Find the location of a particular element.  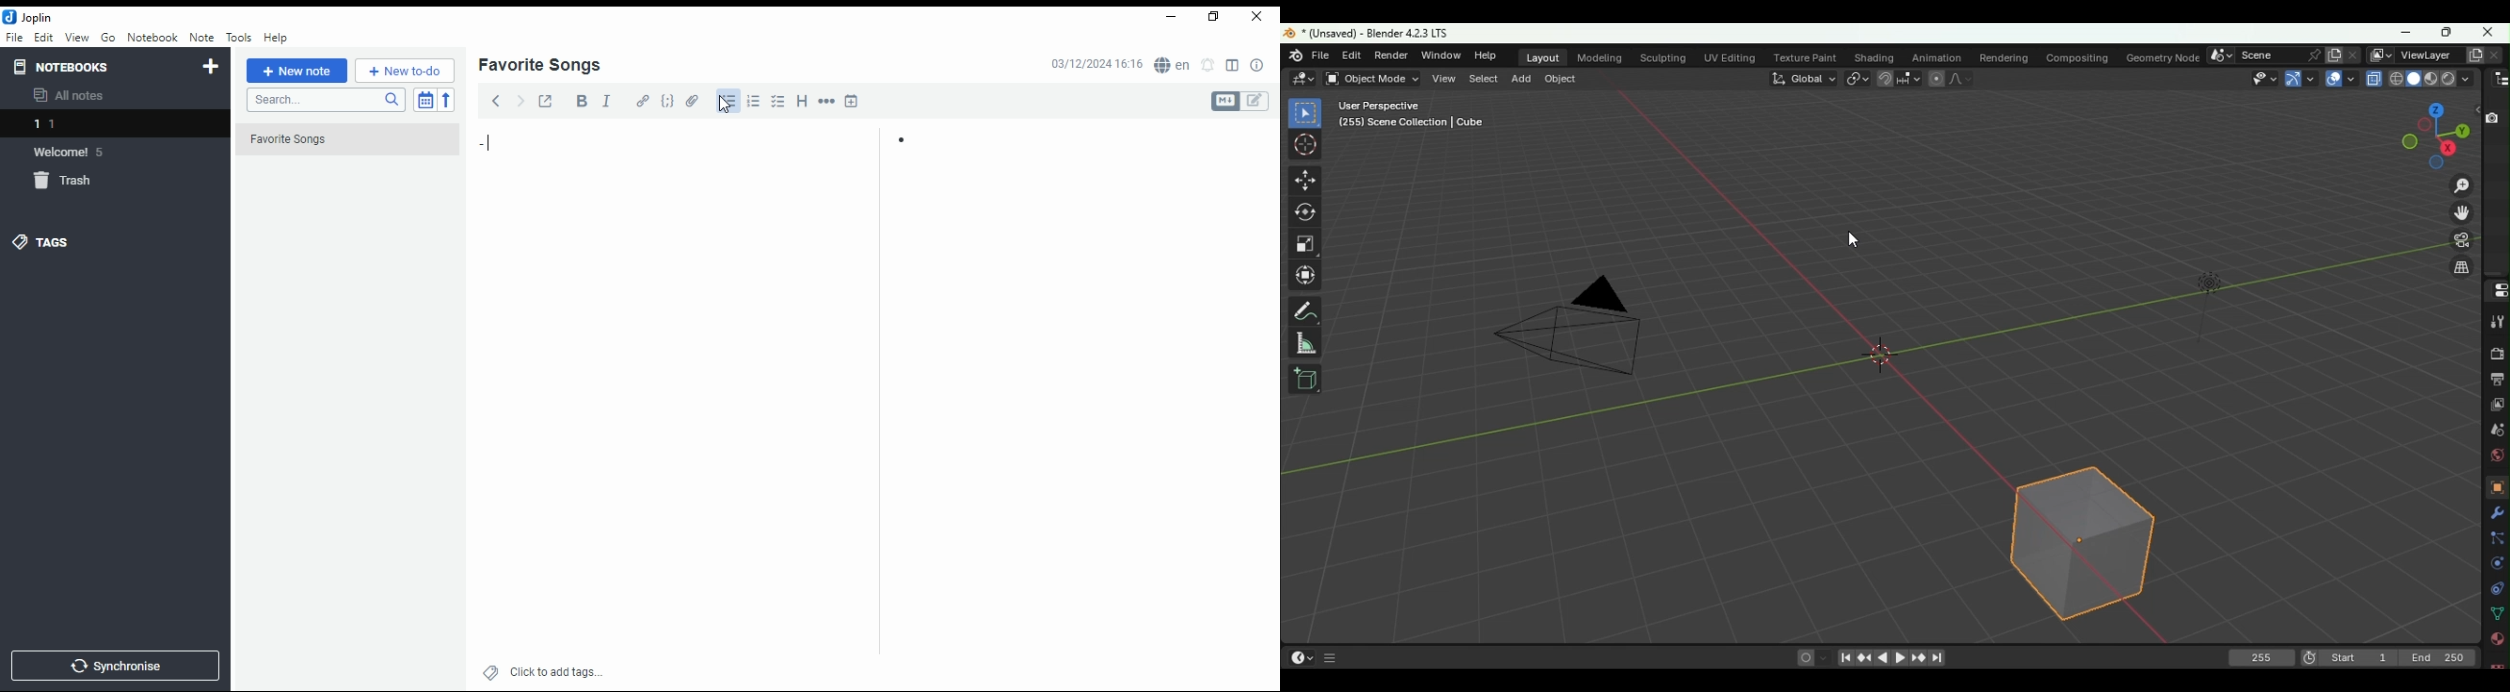

New to-do is located at coordinates (405, 71).